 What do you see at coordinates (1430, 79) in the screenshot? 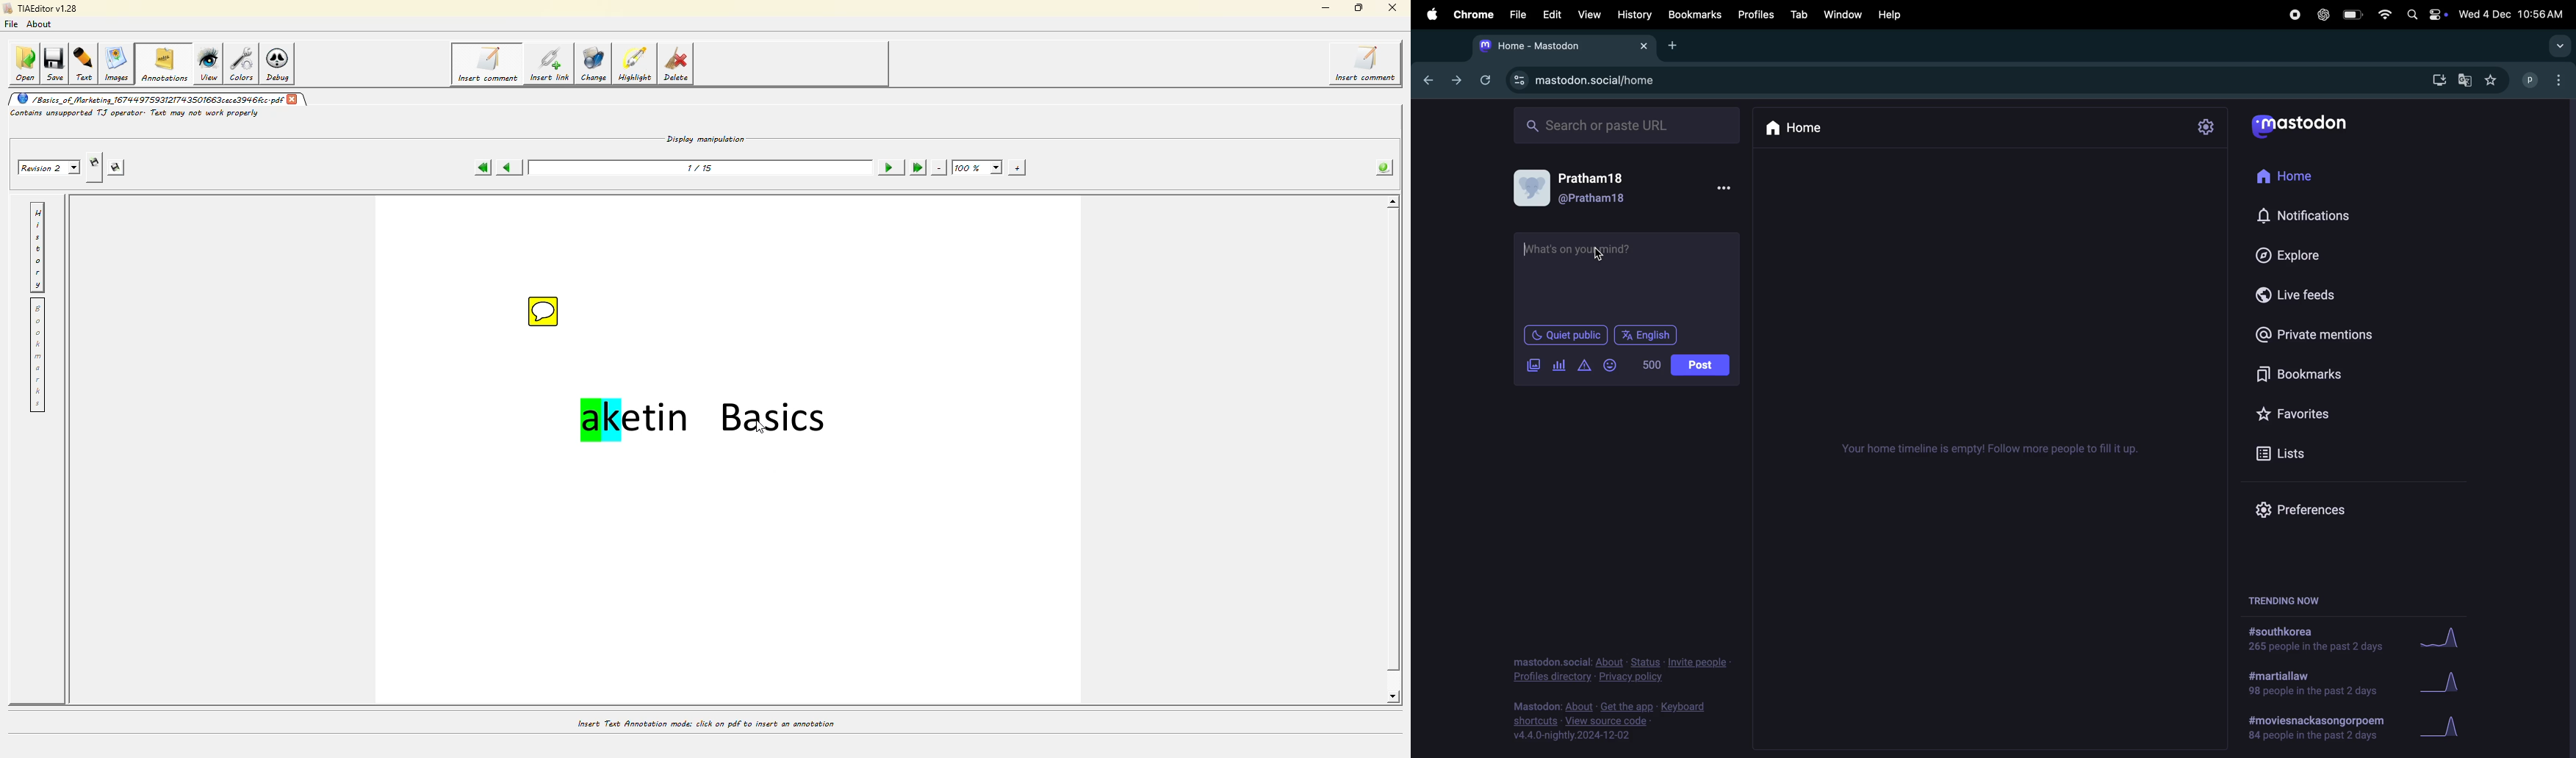
I see `previous tab` at bounding box center [1430, 79].